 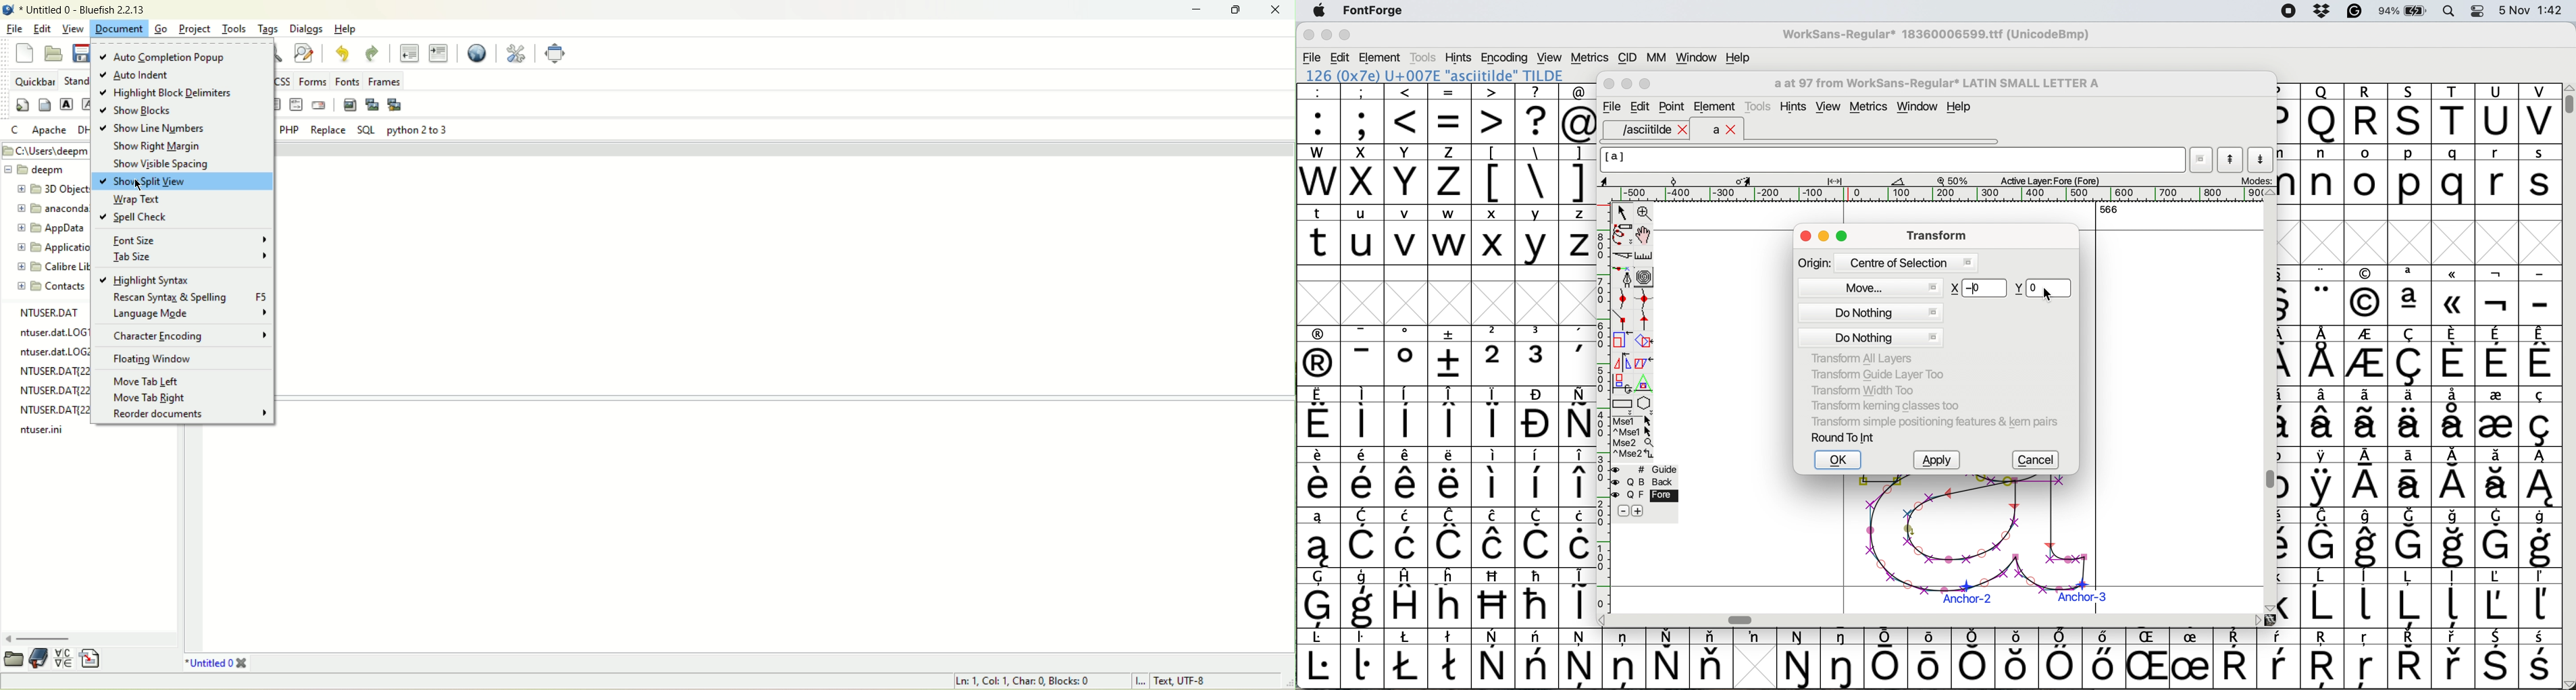 What do you see at coordinates (2541, 175) in the screenshot?
I see `s` at bounding box center [2541, 175].